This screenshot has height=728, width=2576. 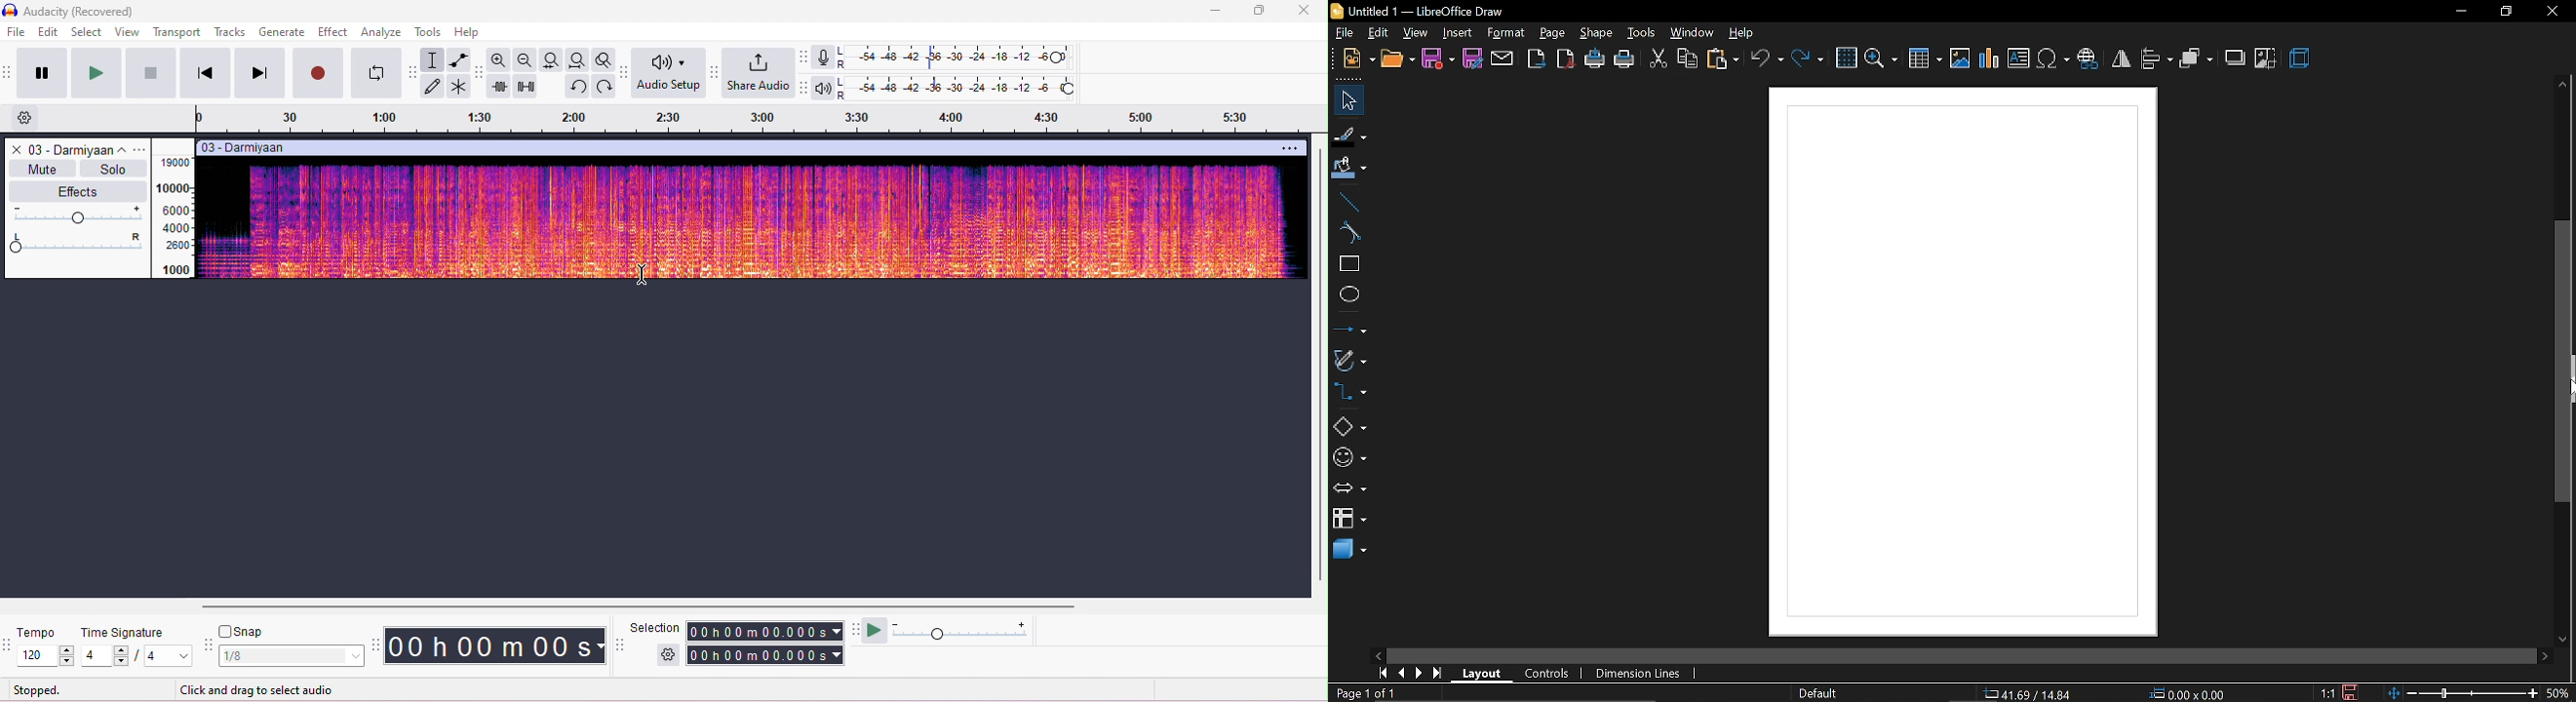 What do you see at coordinates (577, 87) in the screenshot?
I see `undo` at bounding box center [577, 87].